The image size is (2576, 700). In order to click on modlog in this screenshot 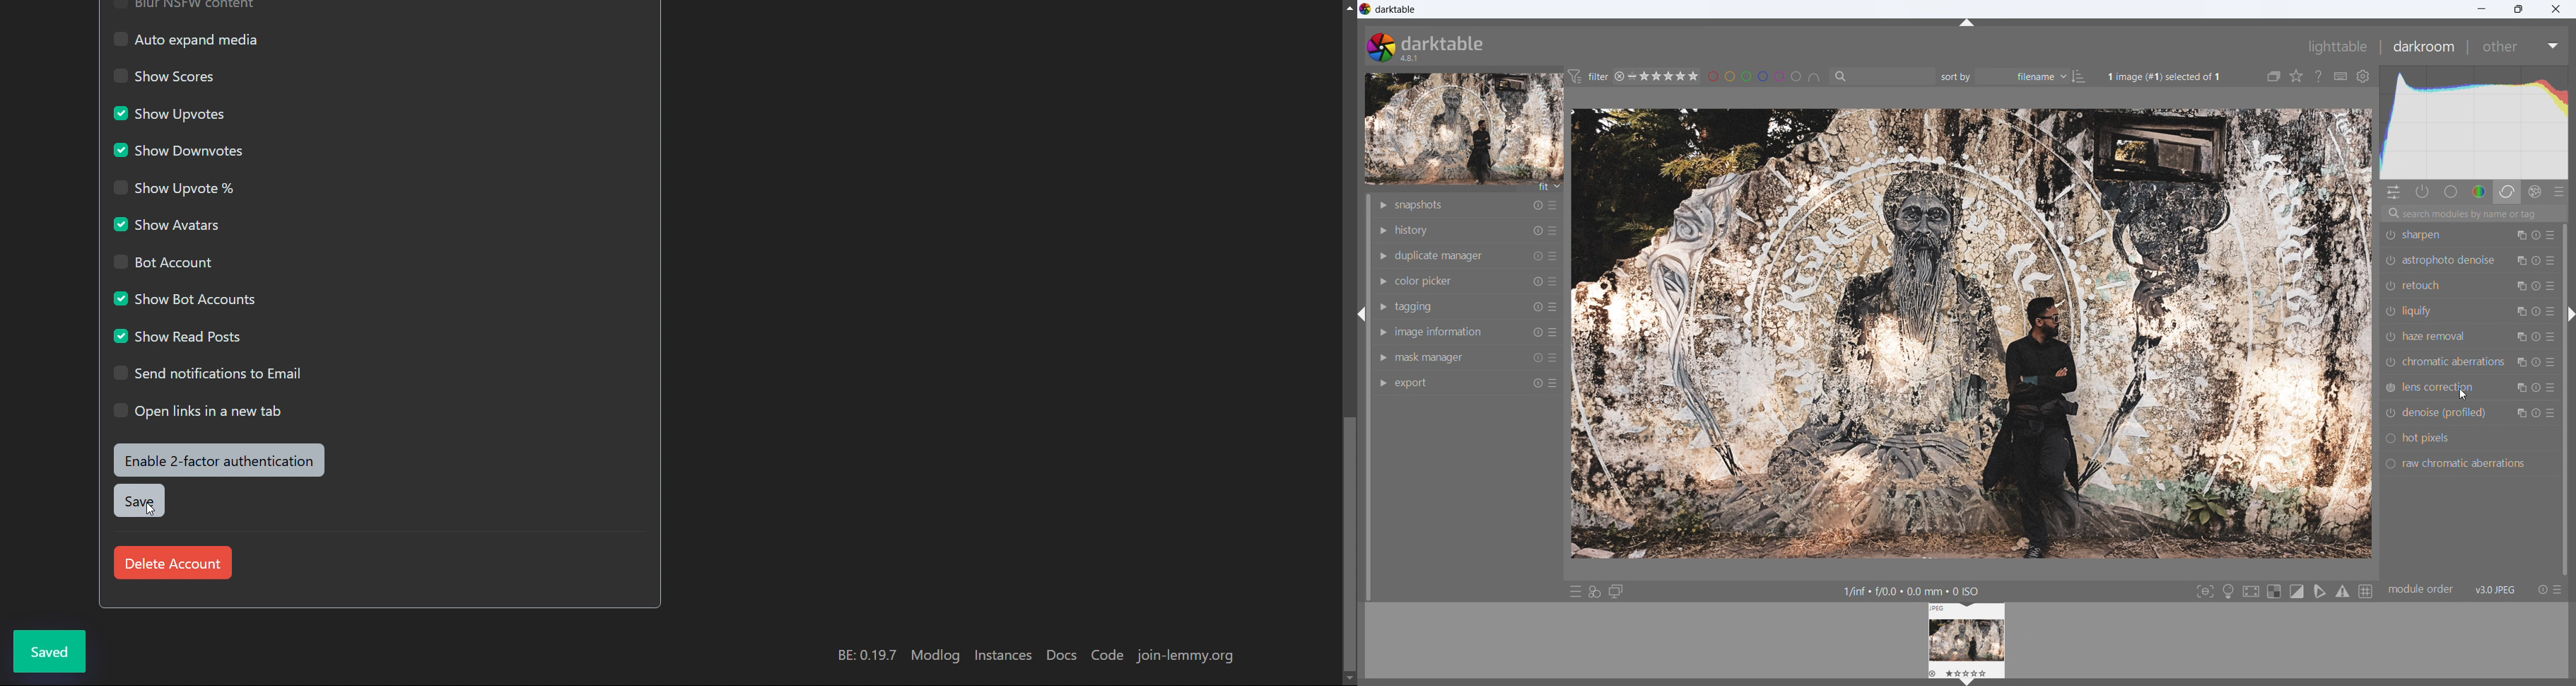, I will do `click(935, 656)`.